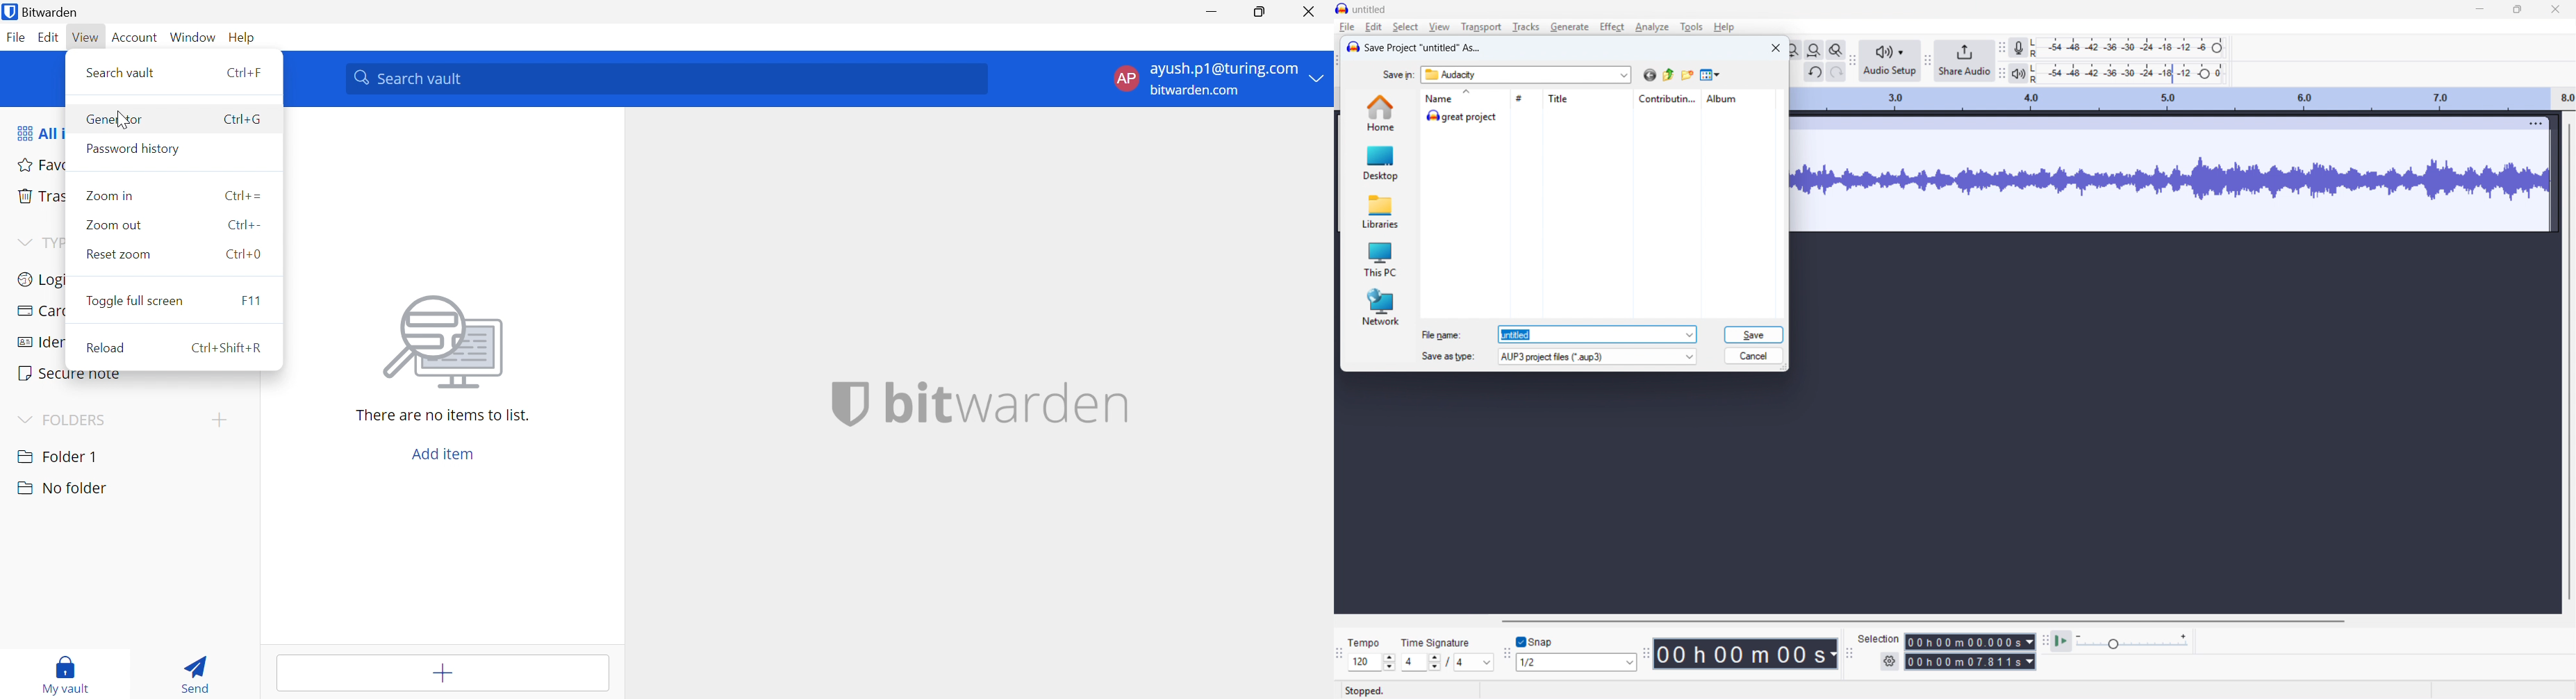 Image resolution: width=2576 pixels, height=700 pixels. Describe the element at coordinates (443, 674) in the screenshot. I see `Add item` at that location.